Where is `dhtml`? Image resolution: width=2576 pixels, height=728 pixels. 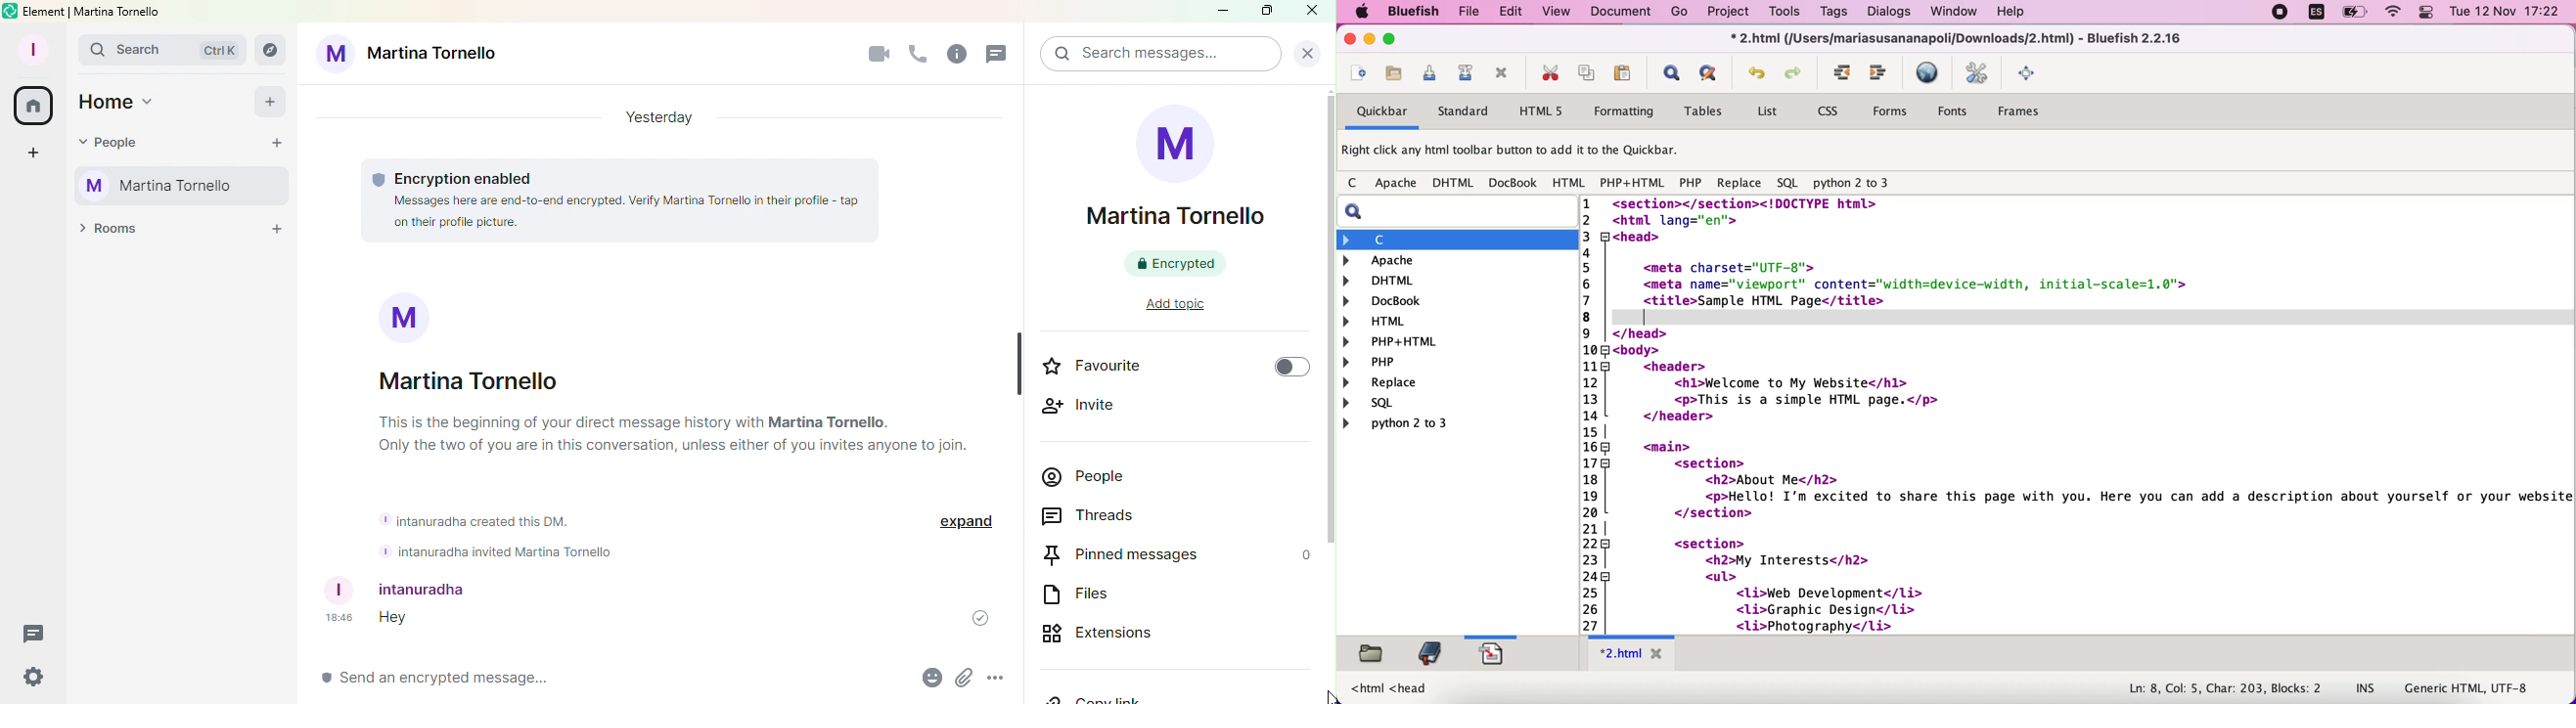
dhtml is located at coordinates (1456, 183).